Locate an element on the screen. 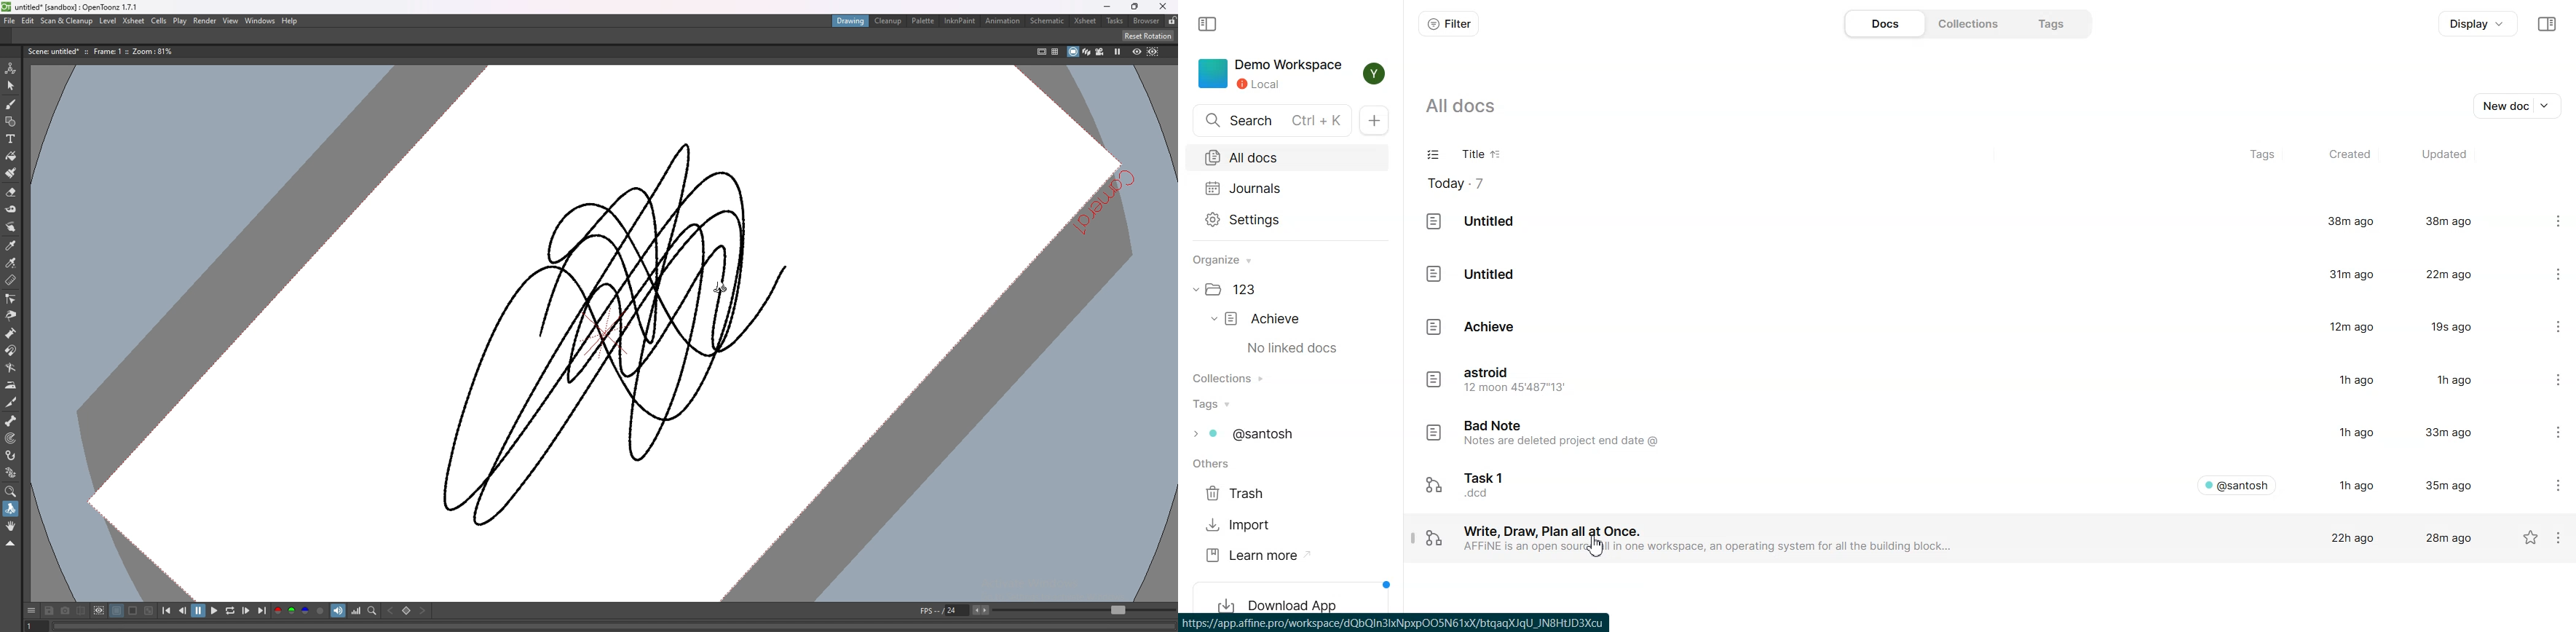  fill brush tool is located at coordinates (11, 172).